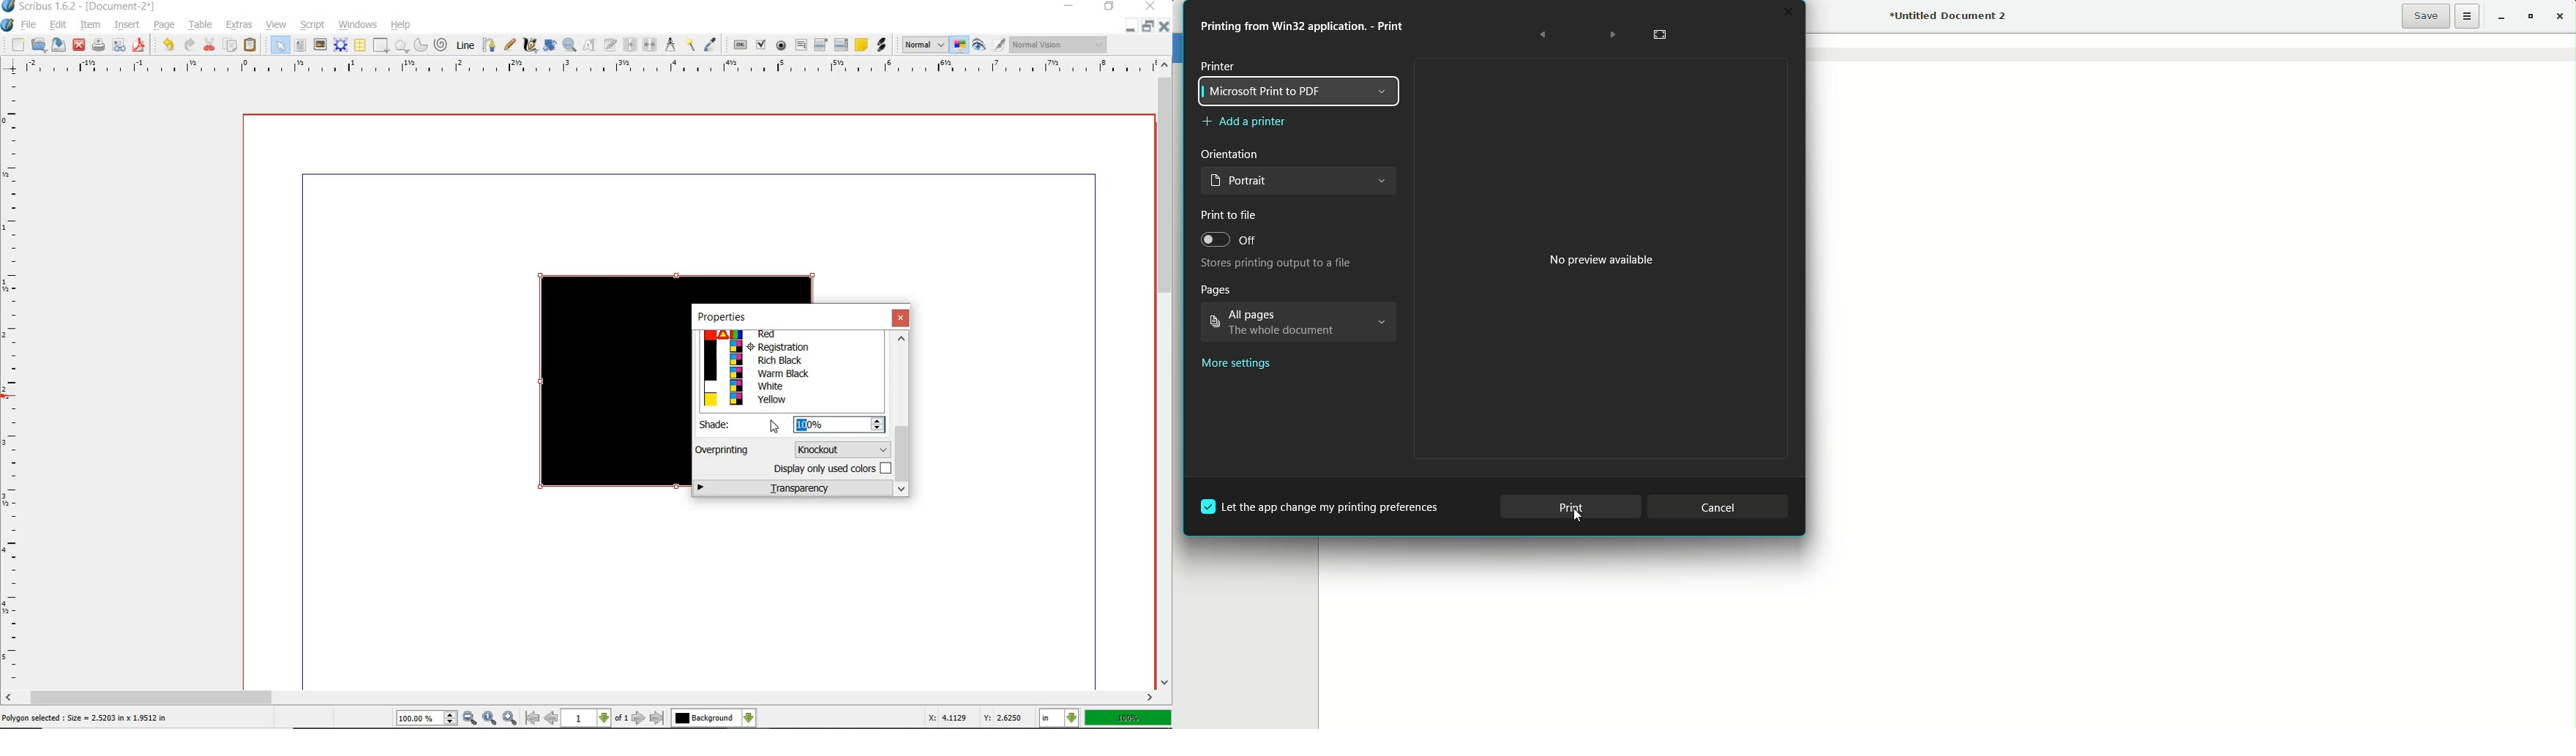 This screenshot has height=756, width=2576. I want to click on windows, so click(355, 24).